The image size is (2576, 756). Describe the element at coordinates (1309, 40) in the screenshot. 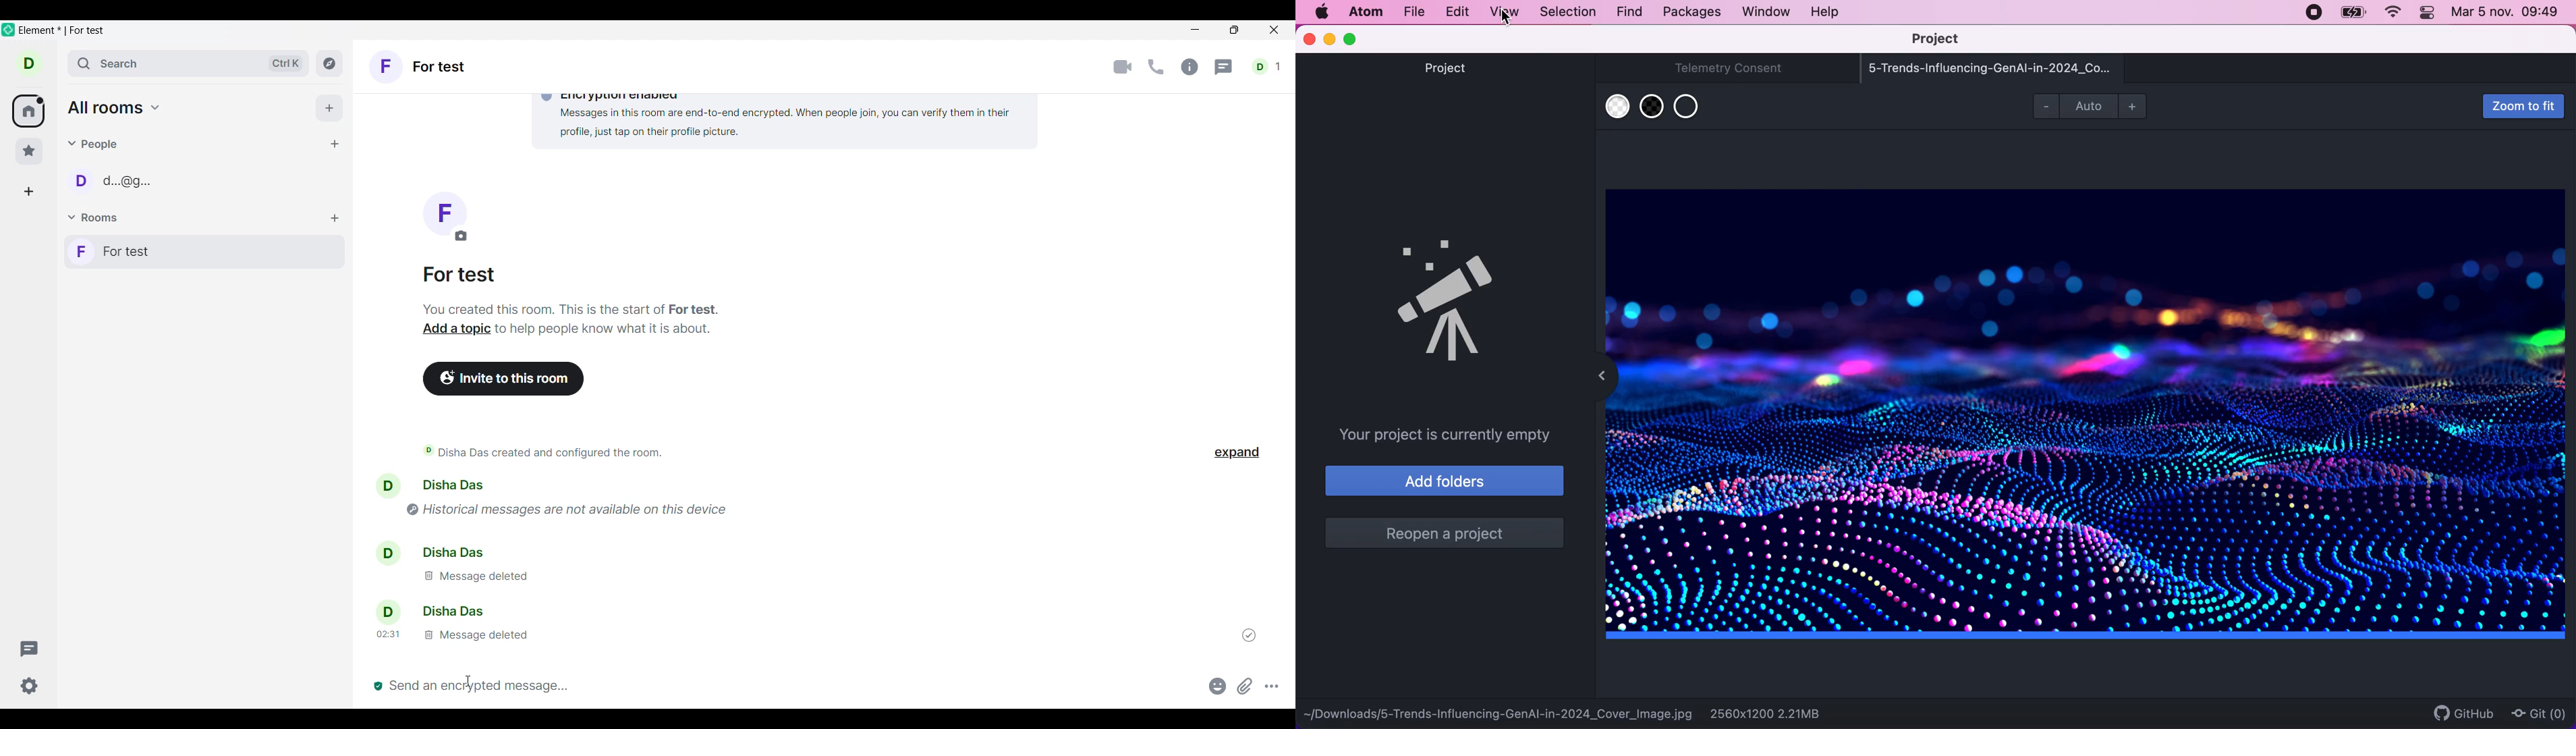

I see `close` at that location.